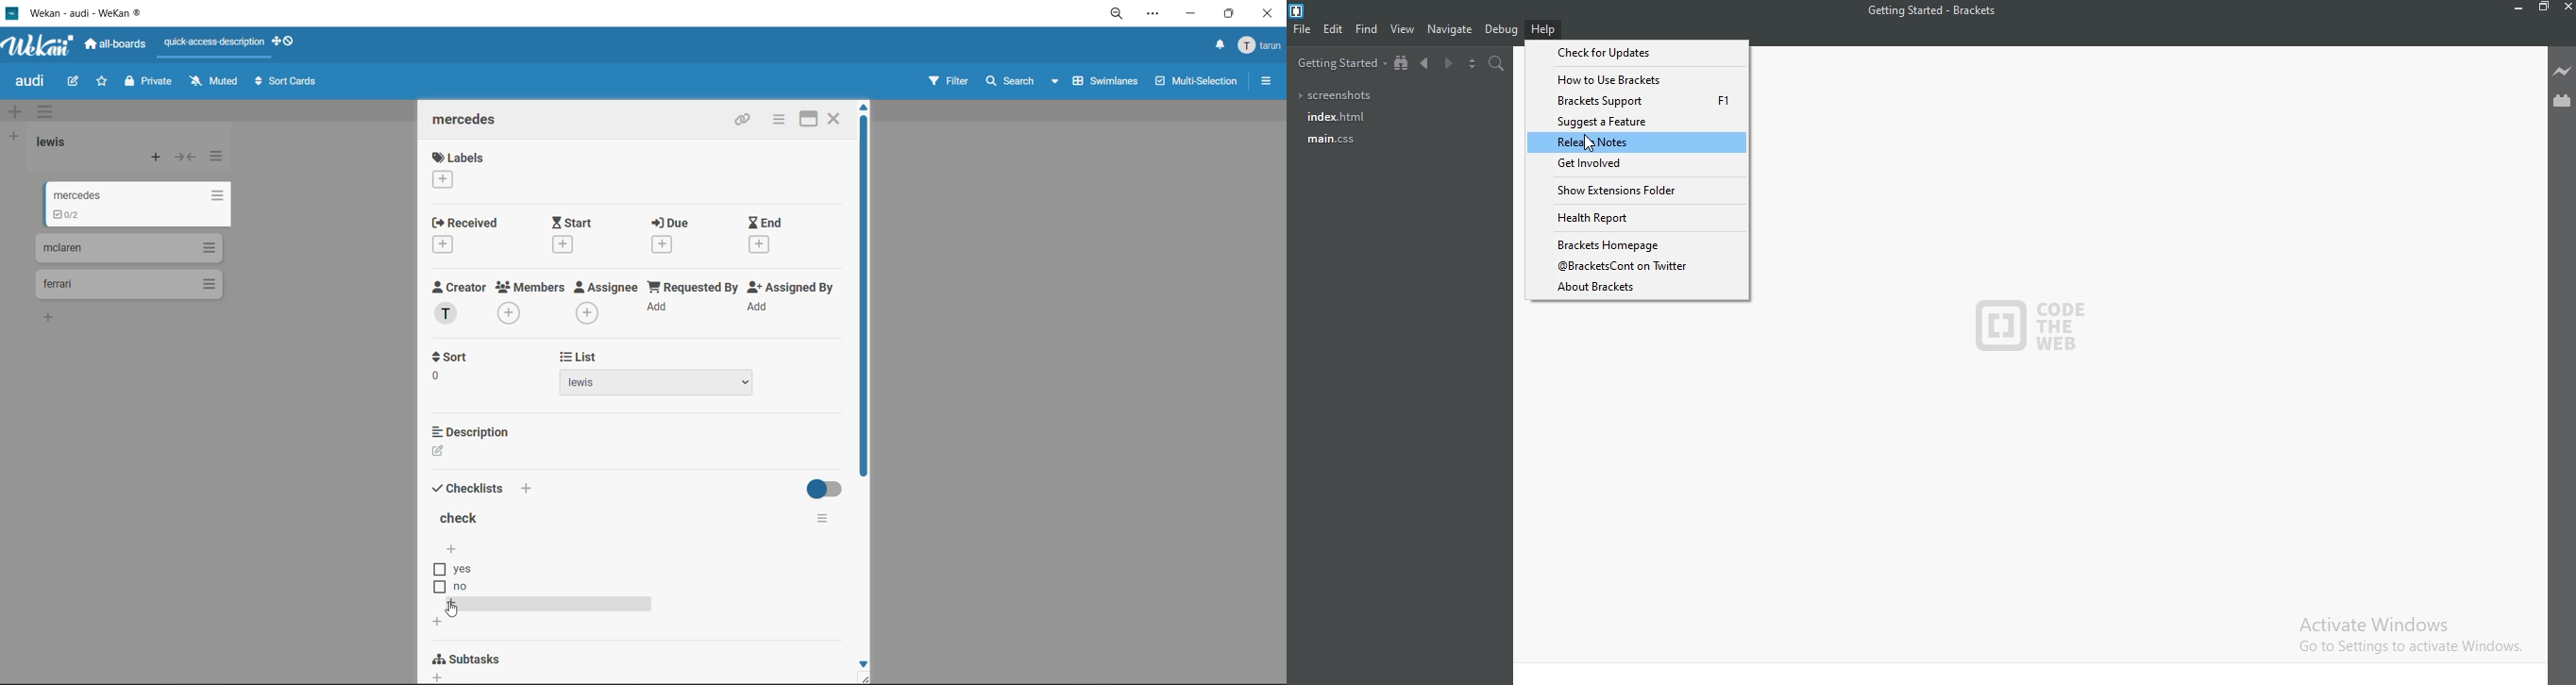  What do you see at coordinates (1450, 64) in the screenshot?
I see `Next document` at bounding box center [1450, 64].